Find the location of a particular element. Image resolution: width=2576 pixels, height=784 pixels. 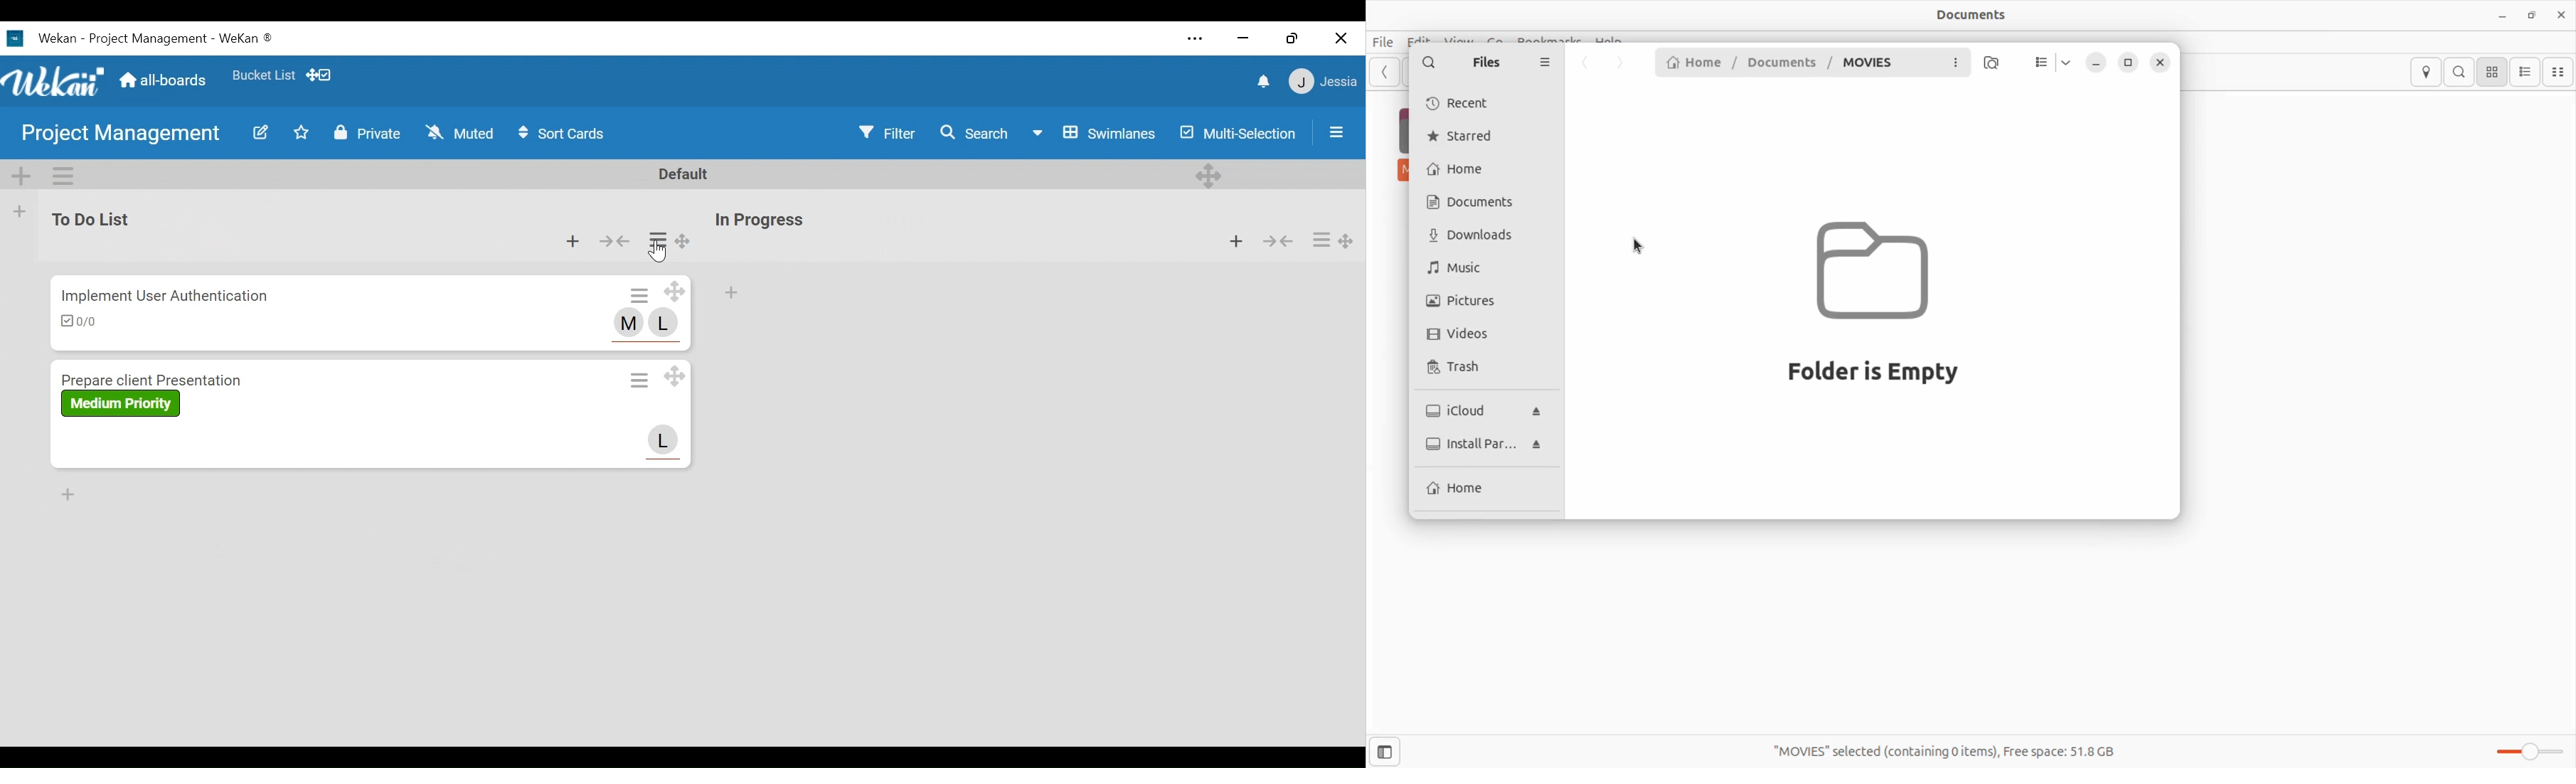

Documents is located at coordinates (1483, 202).